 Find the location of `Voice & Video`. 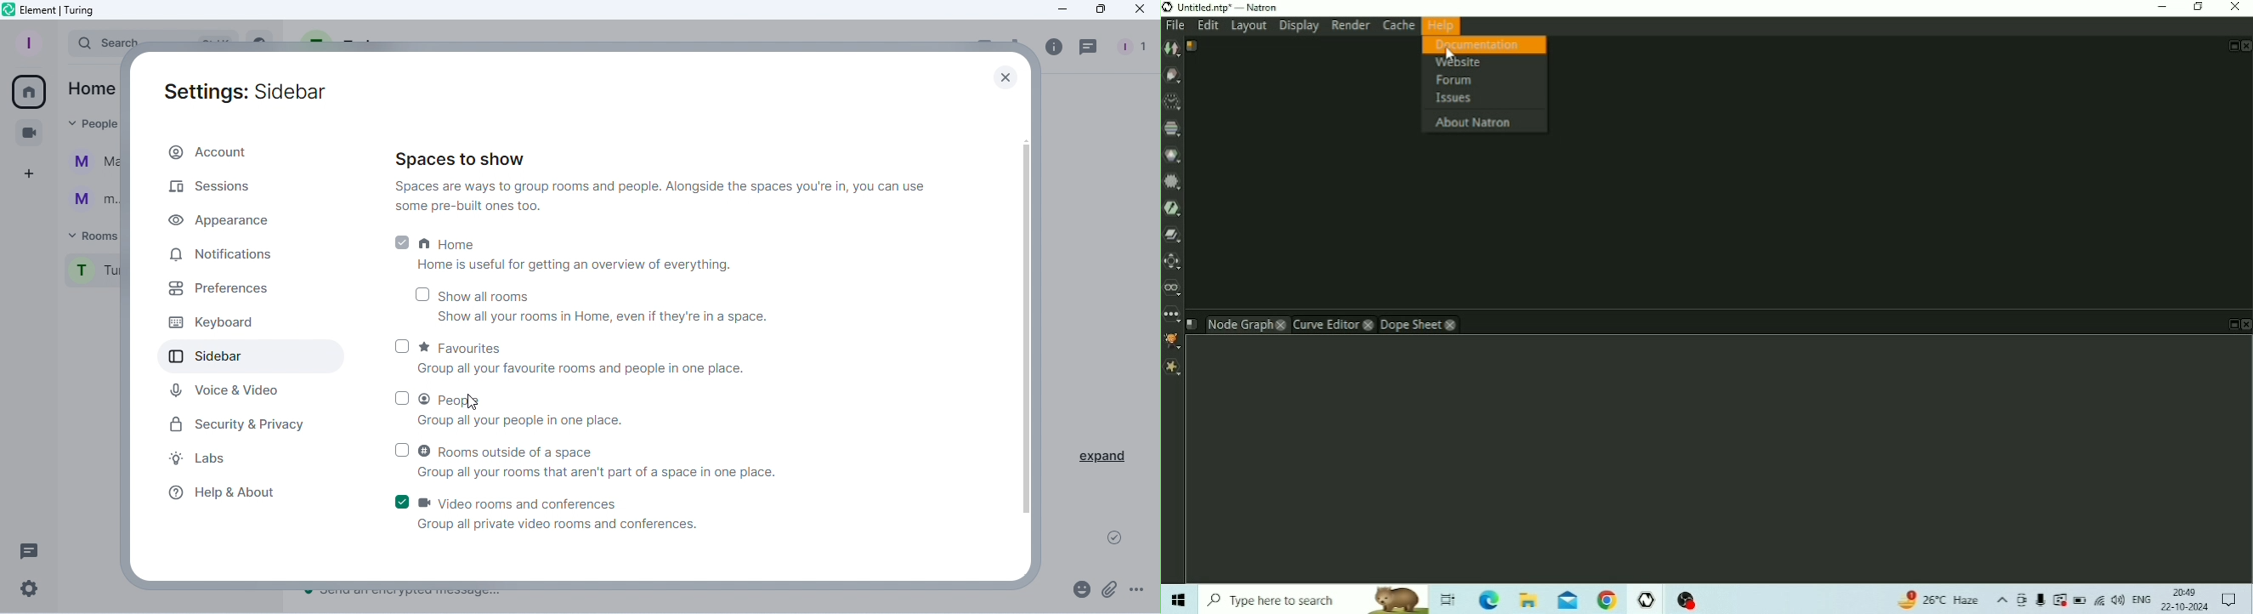

Voice & Video is located at coordinates (231, 390).